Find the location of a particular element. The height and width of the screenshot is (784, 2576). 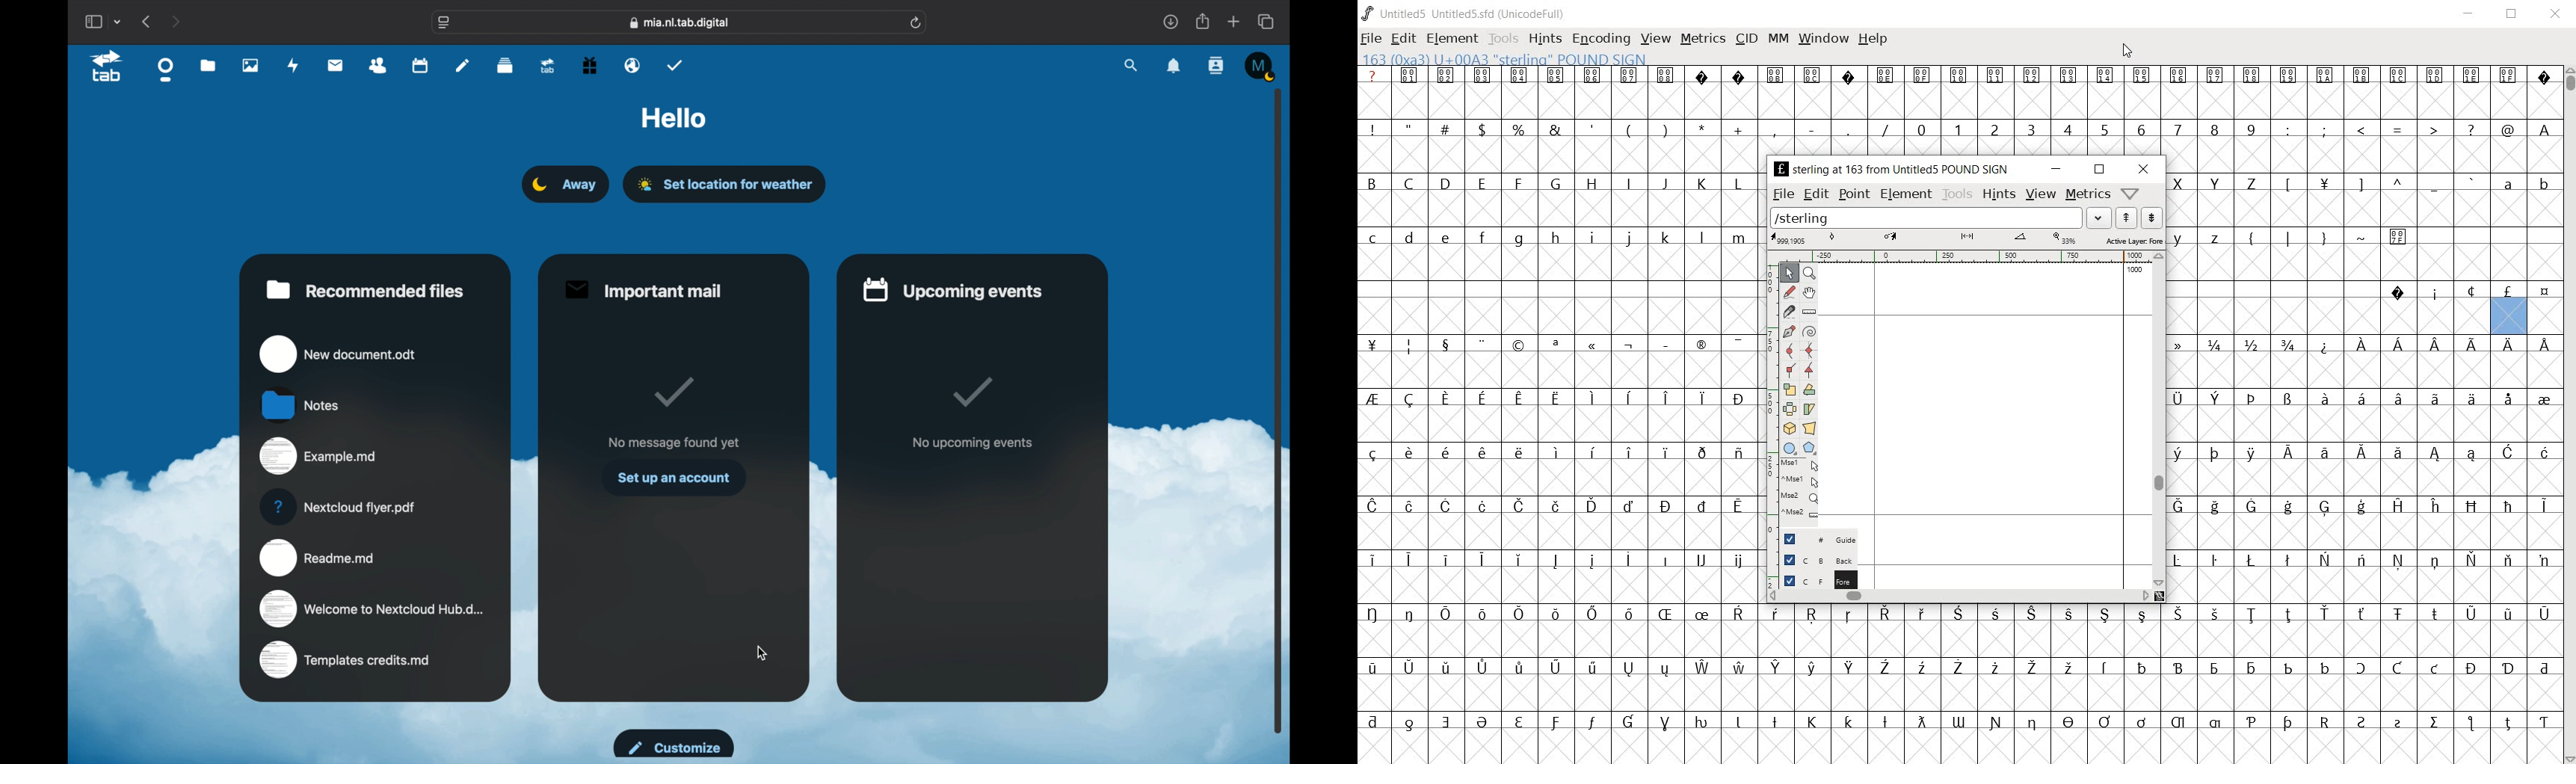

f is located at coordinates (1482, 240).